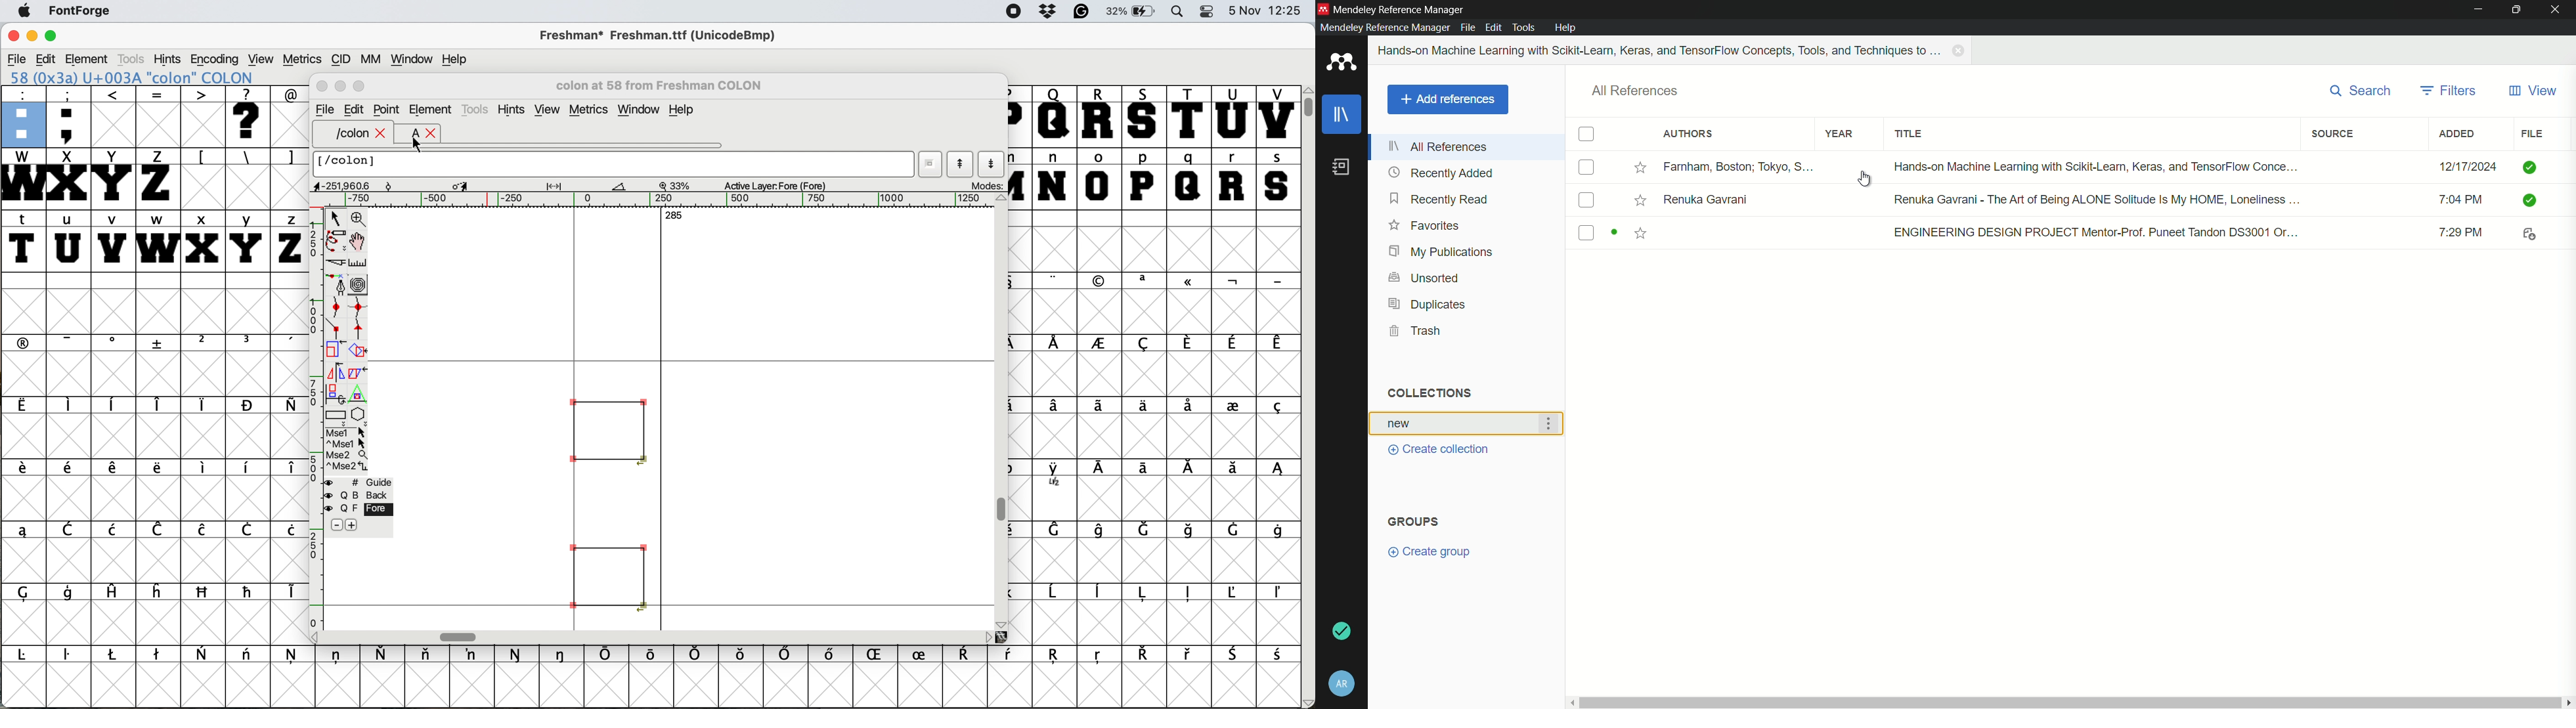 This screenshot has height=728, width=2576. I want to click on groups, so click(1411, 522).